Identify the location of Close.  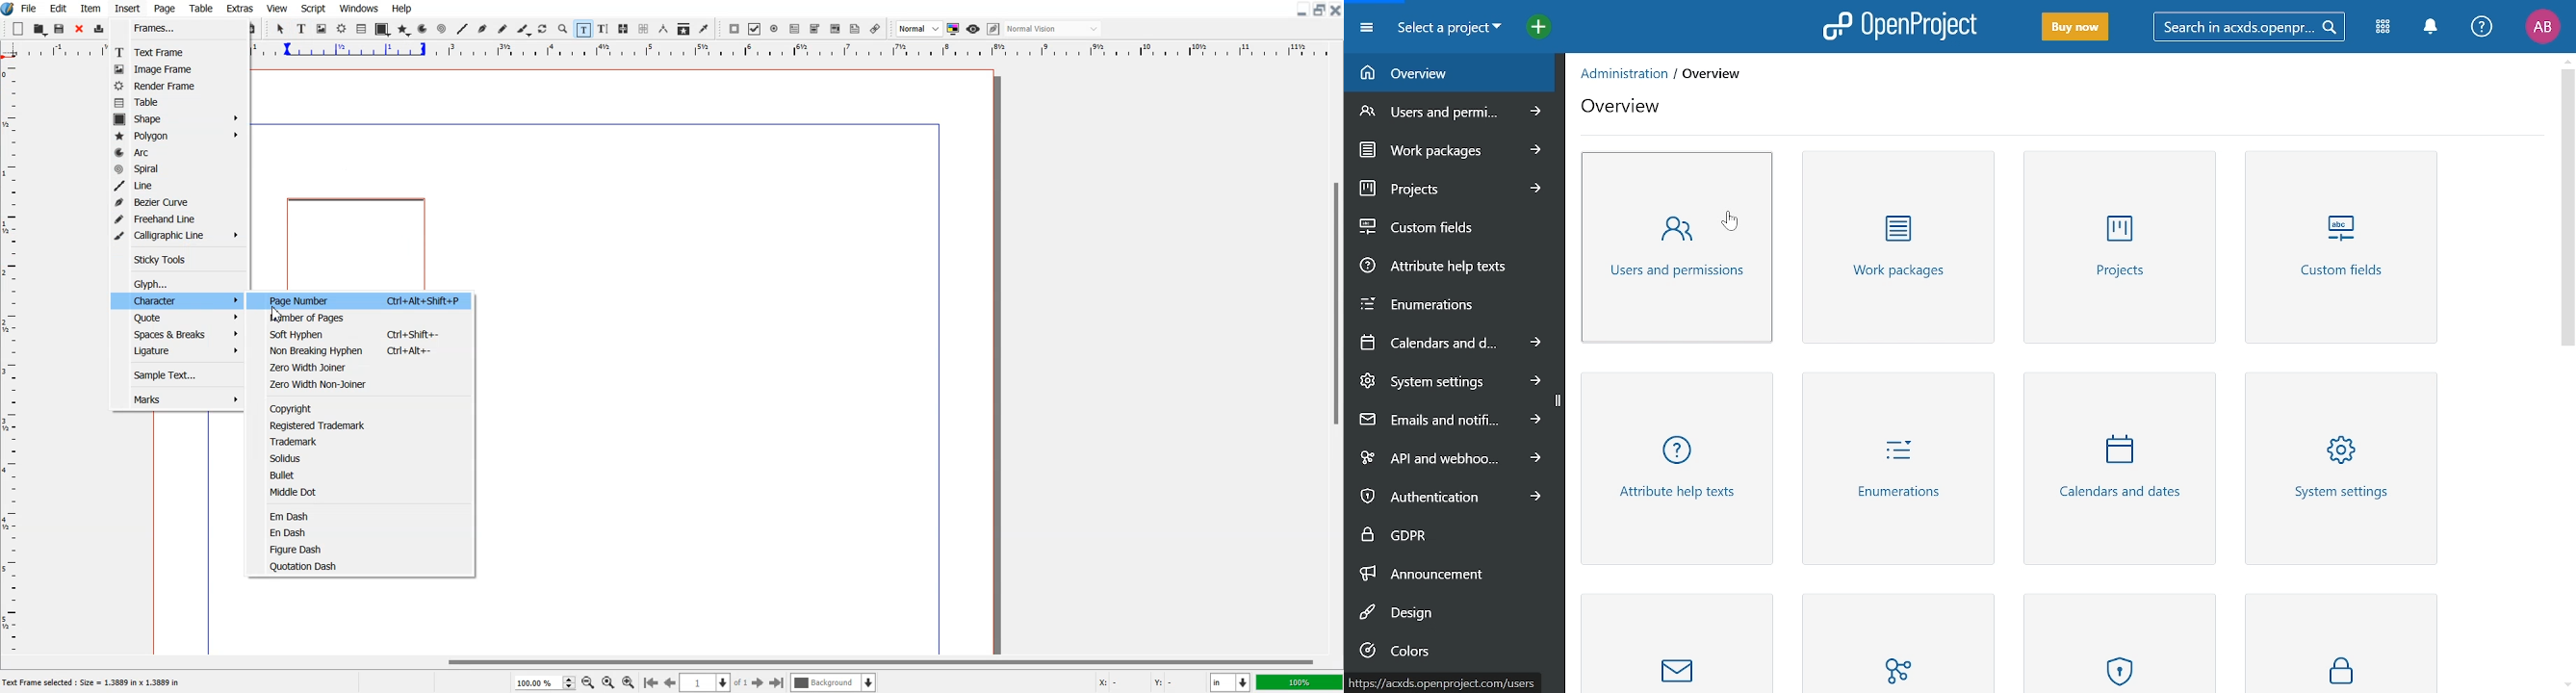
(1336, 9).